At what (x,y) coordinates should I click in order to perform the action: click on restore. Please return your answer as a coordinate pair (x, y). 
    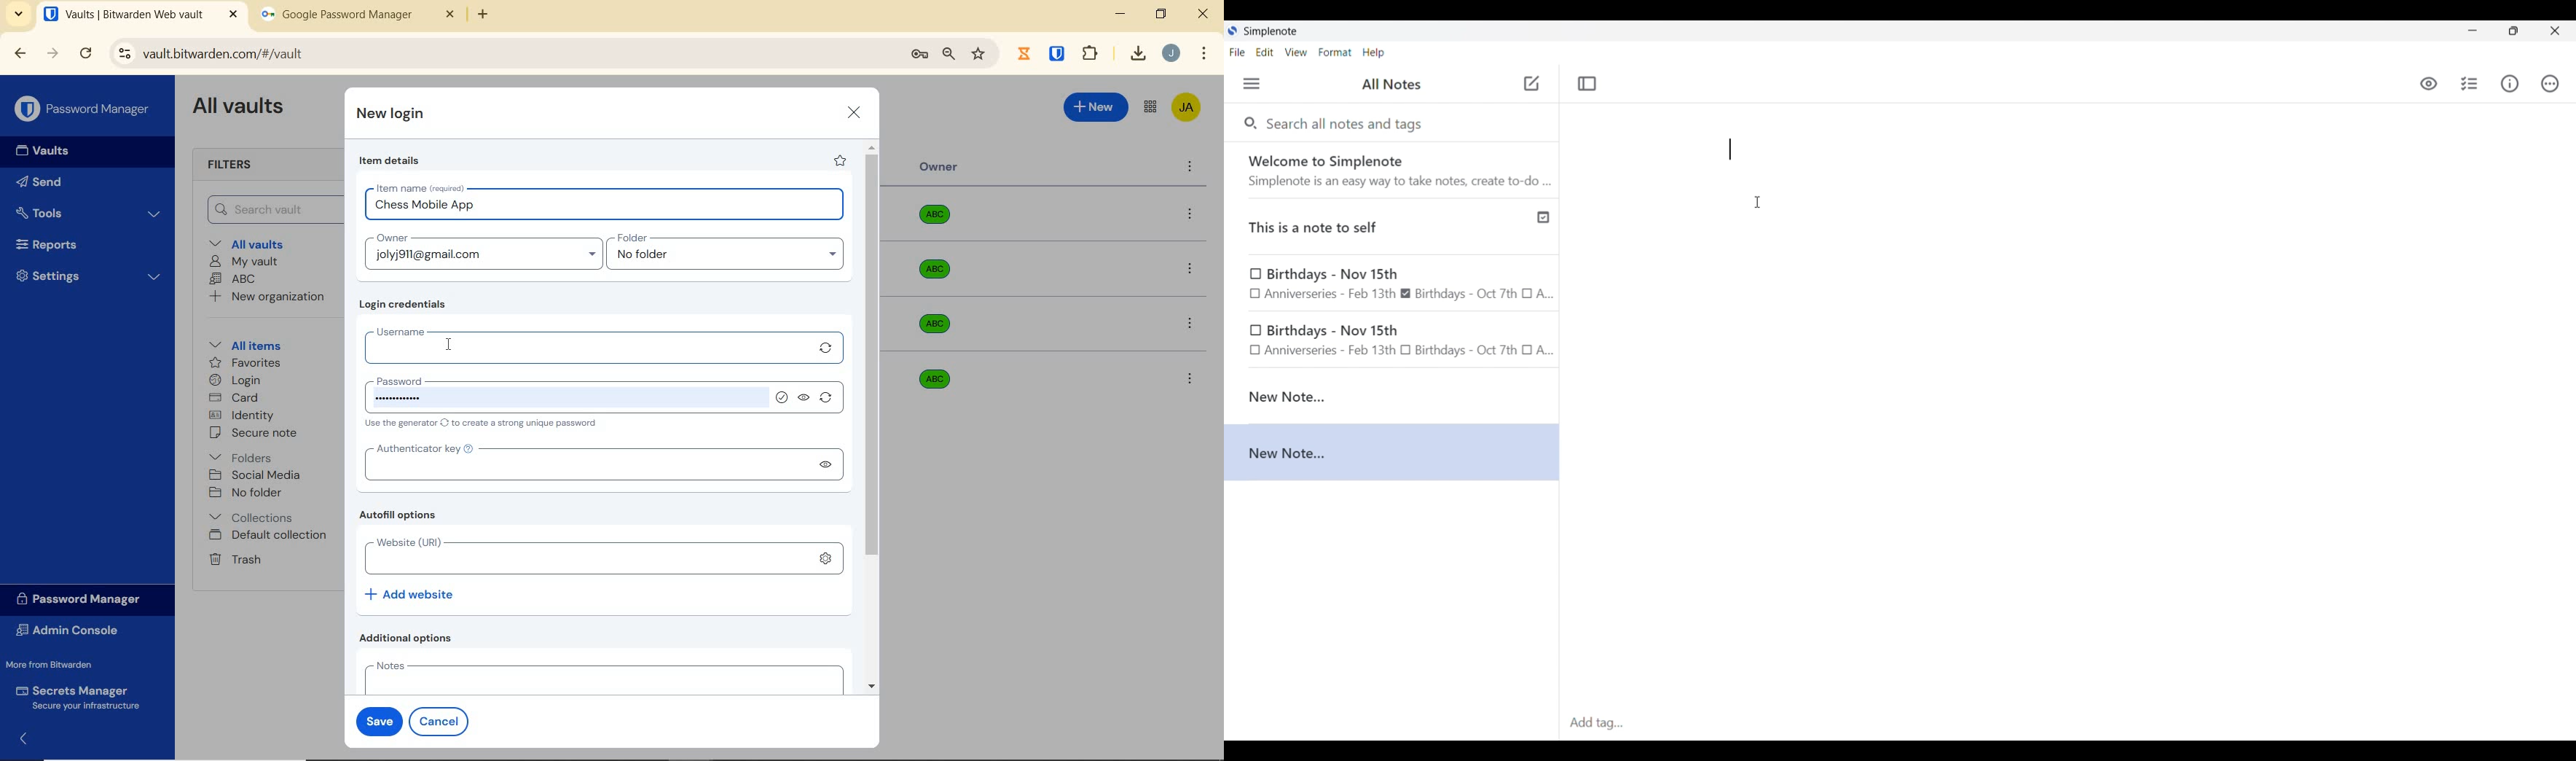
    Looking at the image, I should click on (1160, 14).